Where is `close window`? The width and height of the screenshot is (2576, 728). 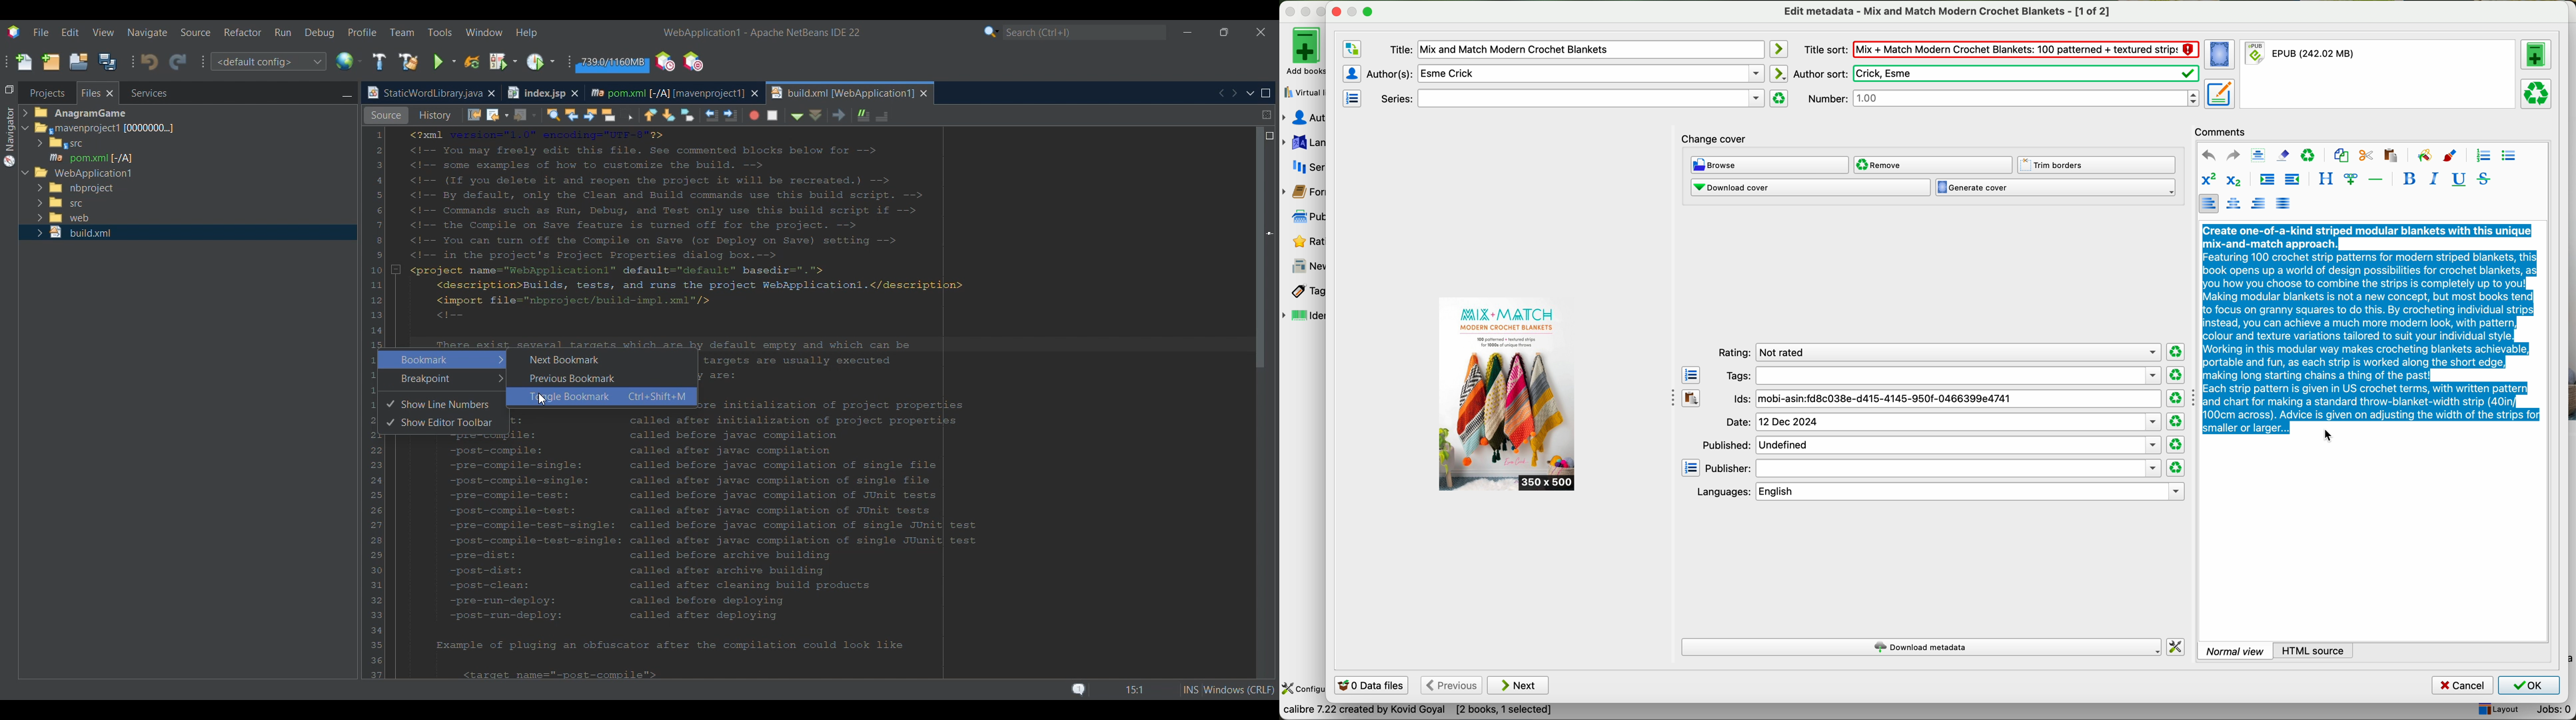
close window is located at coordinates (1337, 10).